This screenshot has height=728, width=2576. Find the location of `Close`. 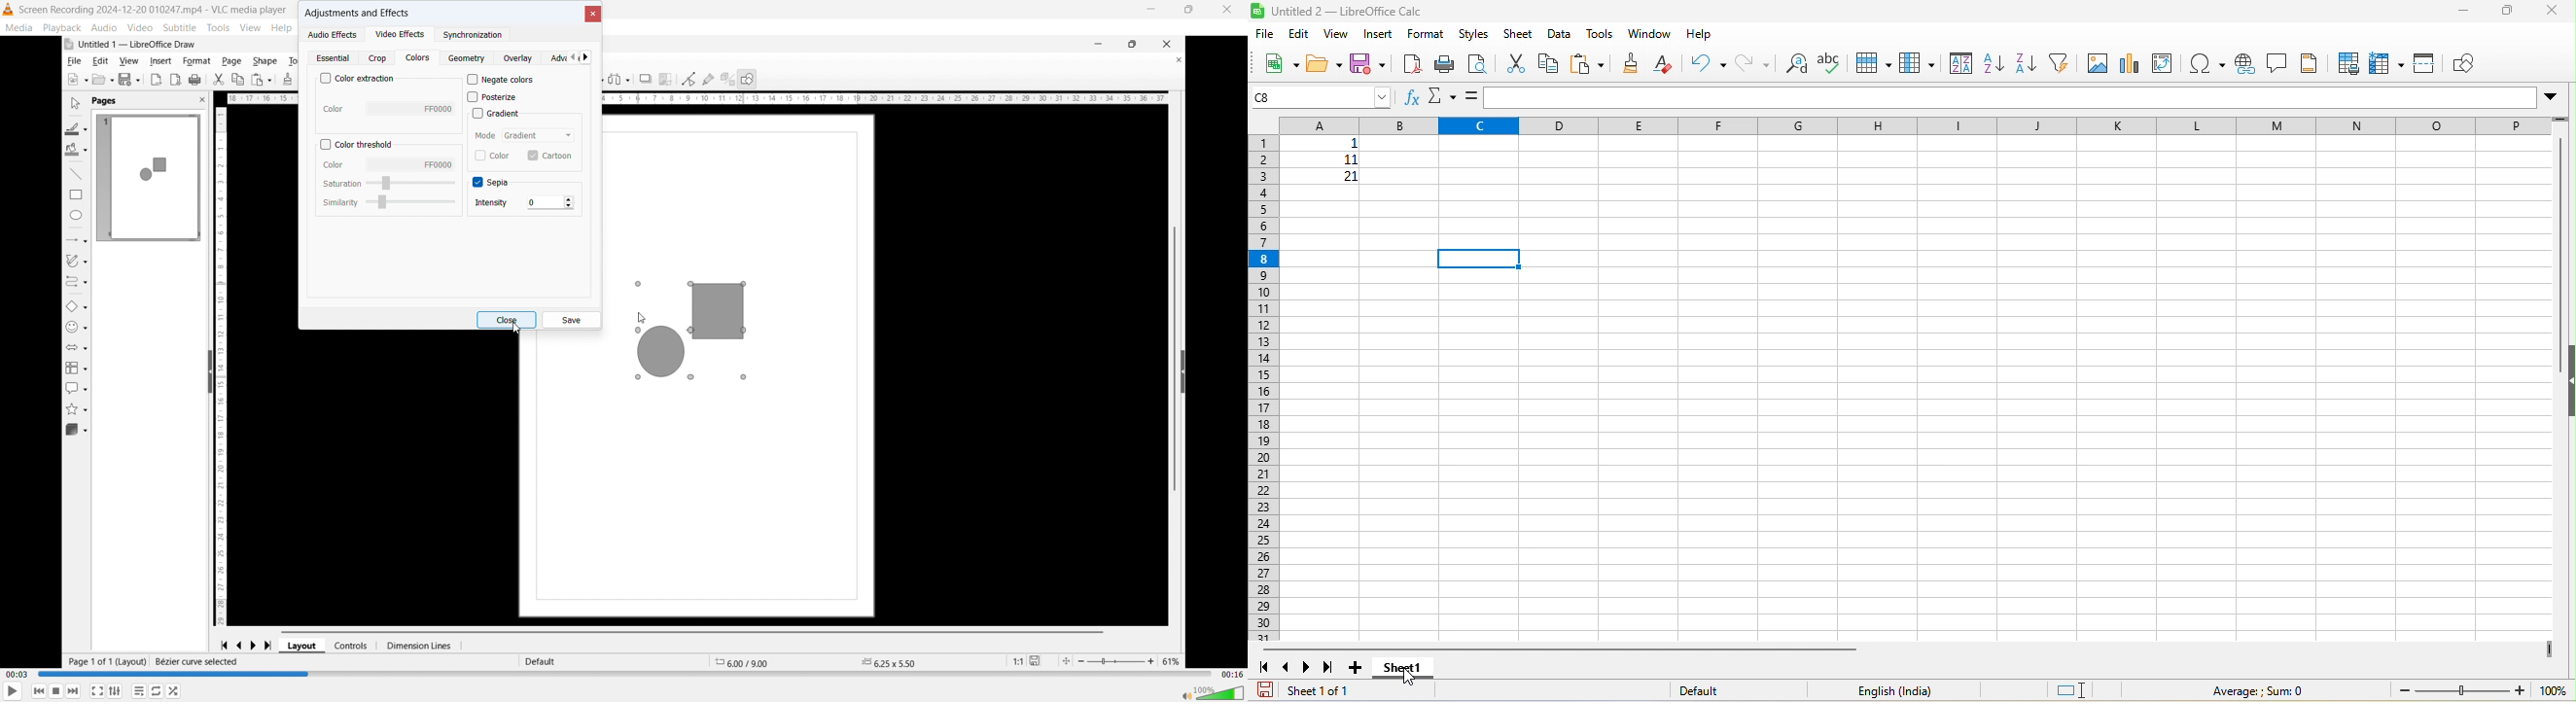

Close is located at coordinates (1230, 9).